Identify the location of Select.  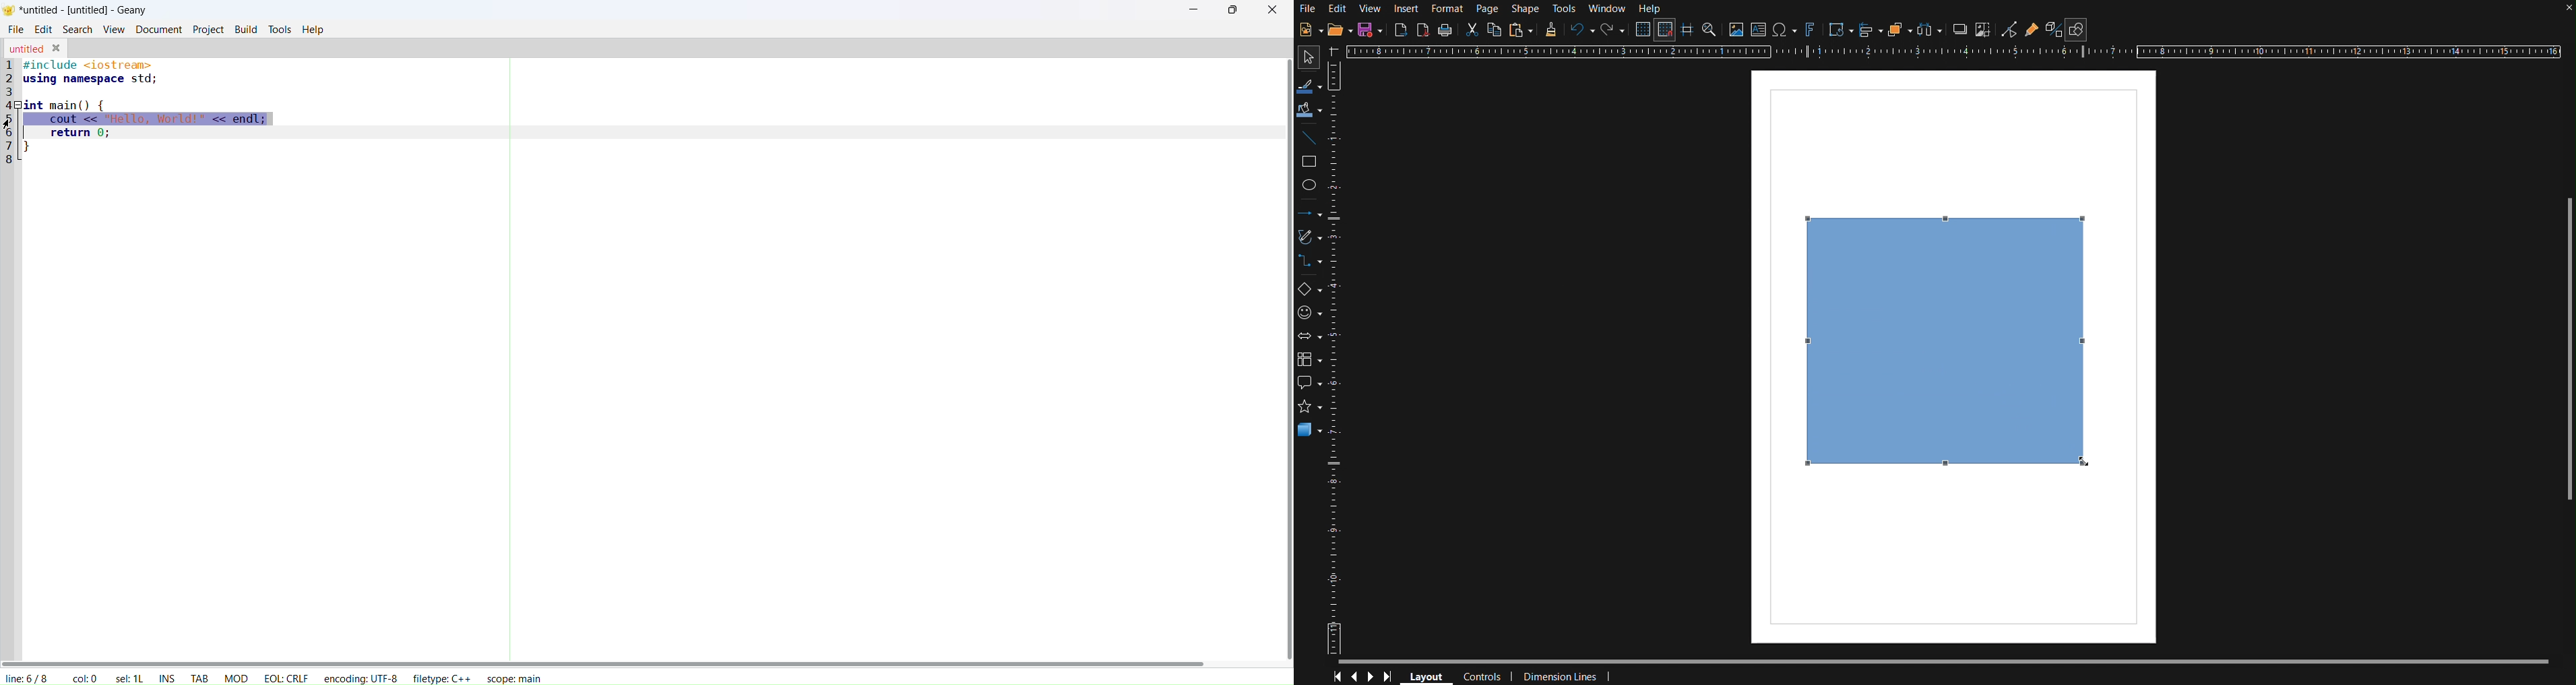
(1309, 58).